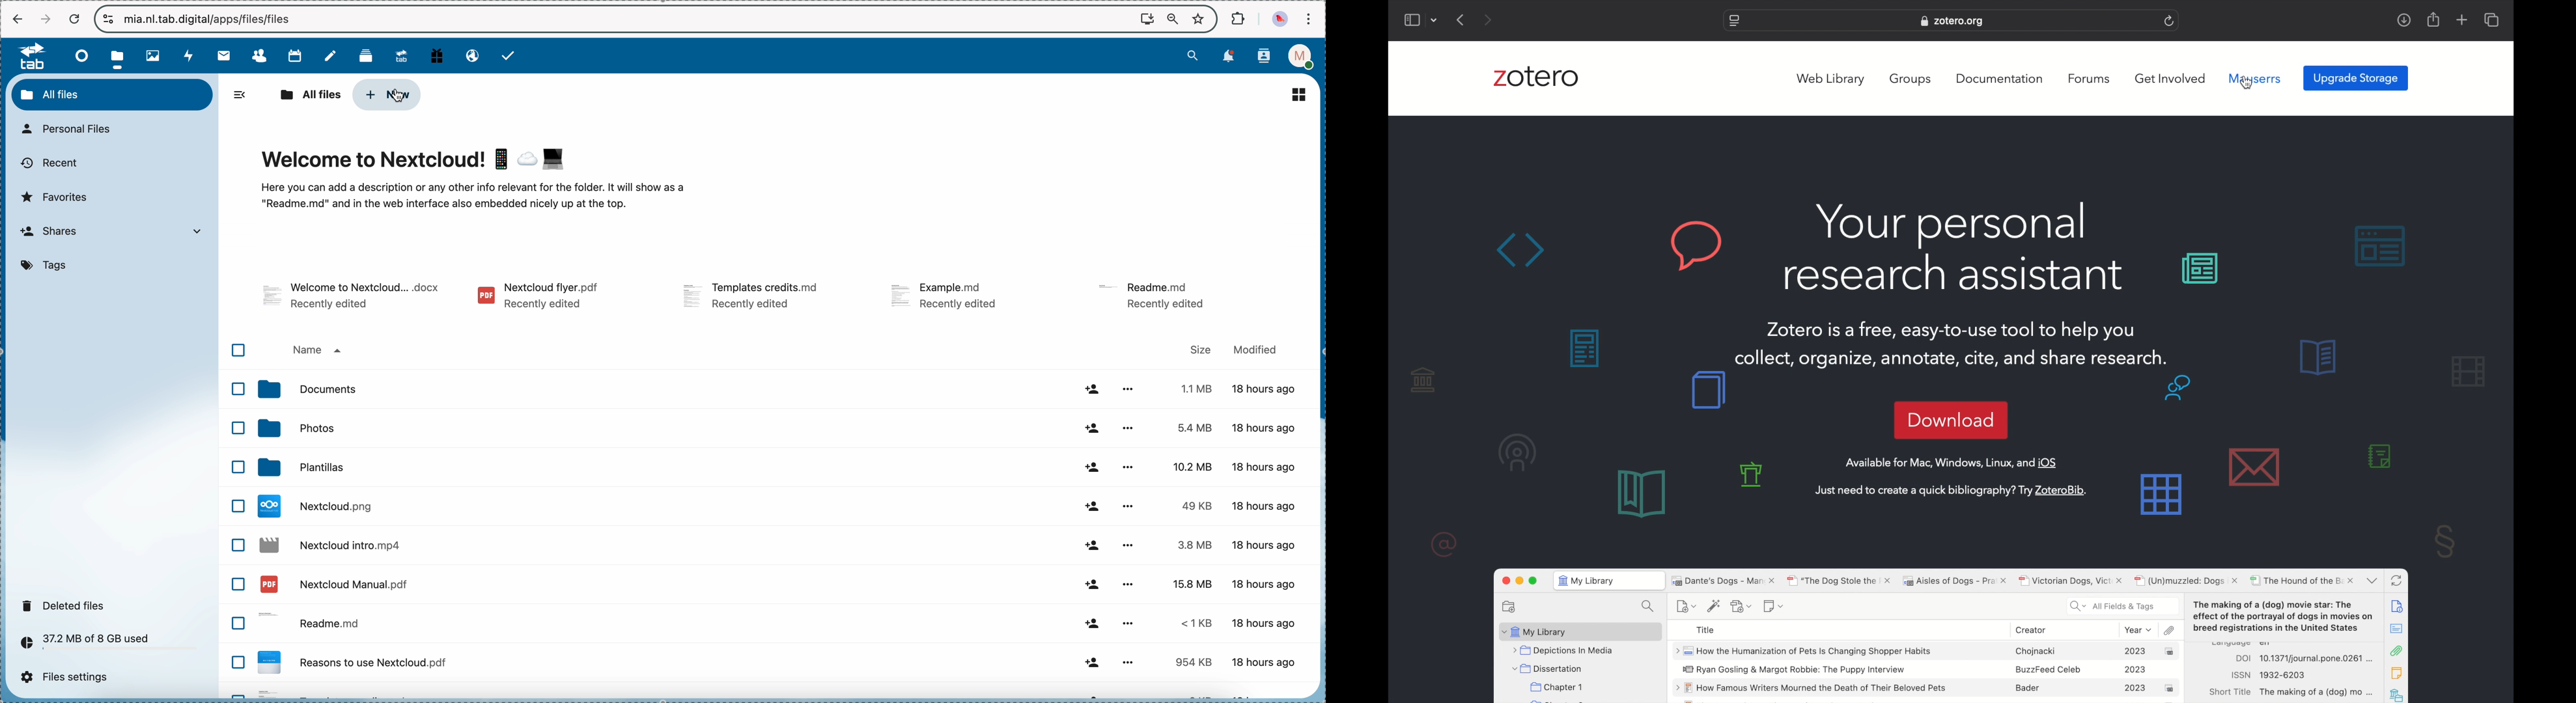 This screenshot has width=2576, height=728. Describe the element at coordinates (1092, 661) in the screenshot. I see `share` at that location.